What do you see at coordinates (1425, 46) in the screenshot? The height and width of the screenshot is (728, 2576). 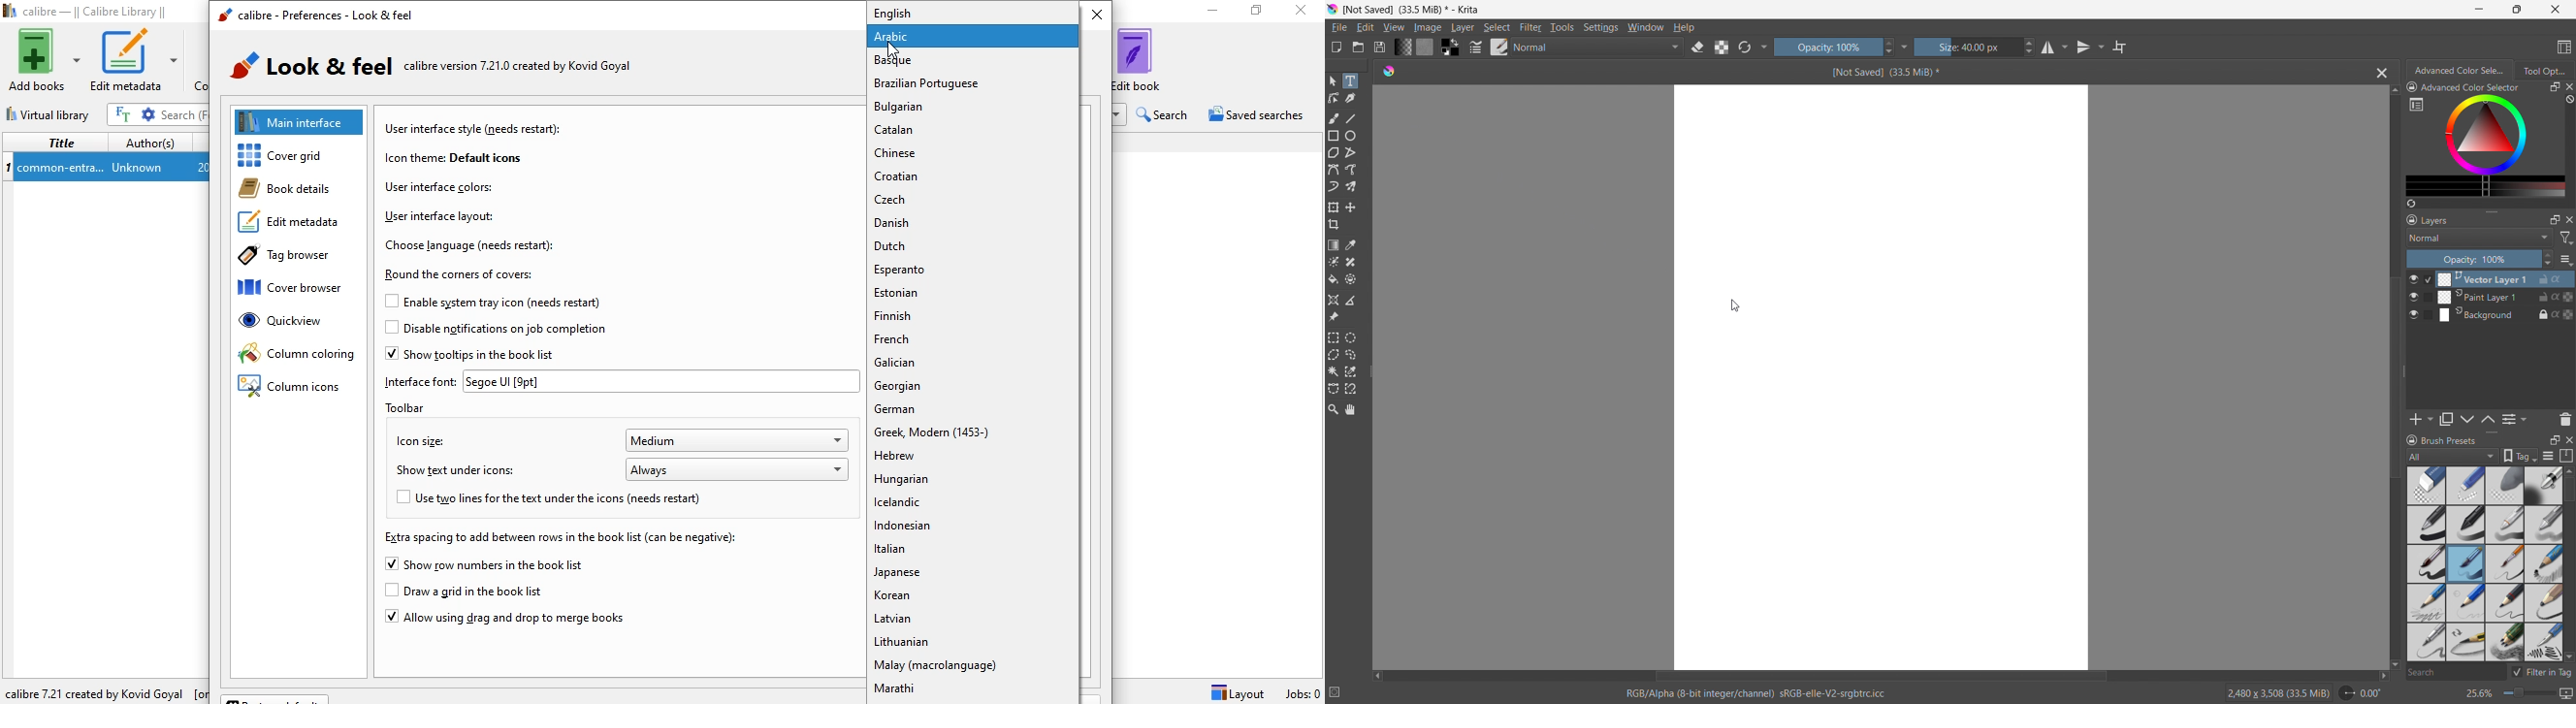 I see `fill pattern` at bounding box center [1425, 46].